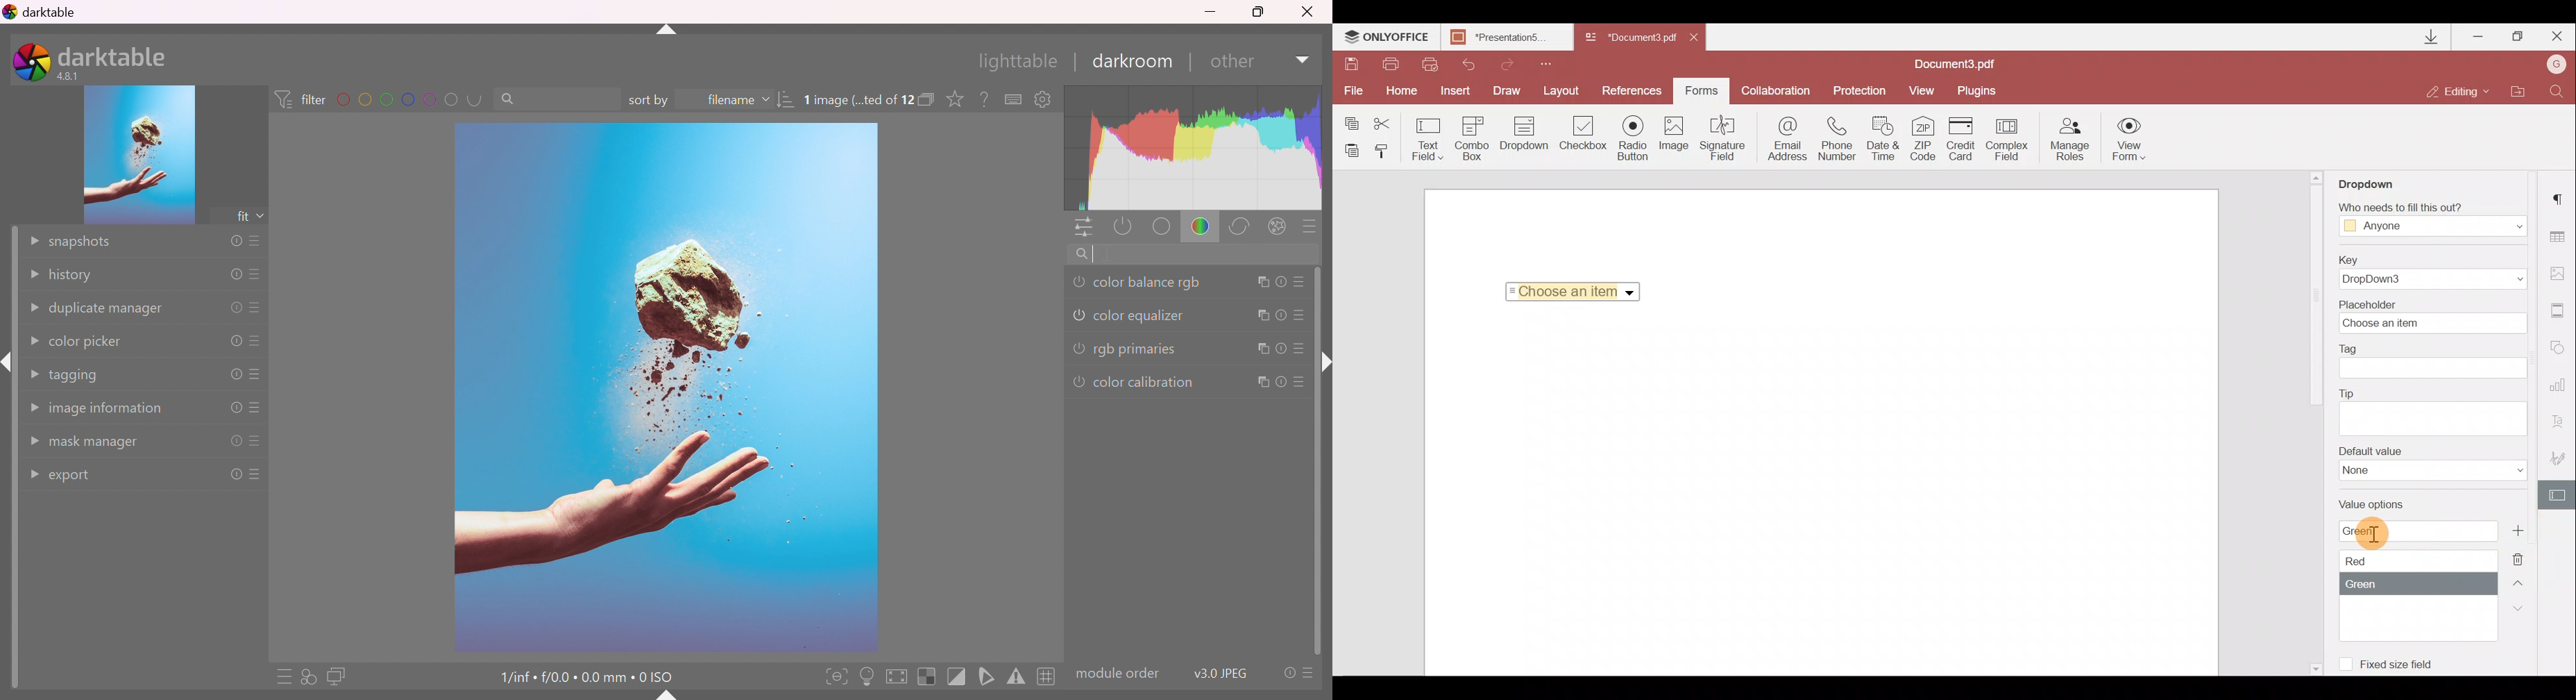 Image resolution: width=2576 pixels, height=700 pixels. I want to click on 'color caliberation' is switched off, so click(1078, 381).